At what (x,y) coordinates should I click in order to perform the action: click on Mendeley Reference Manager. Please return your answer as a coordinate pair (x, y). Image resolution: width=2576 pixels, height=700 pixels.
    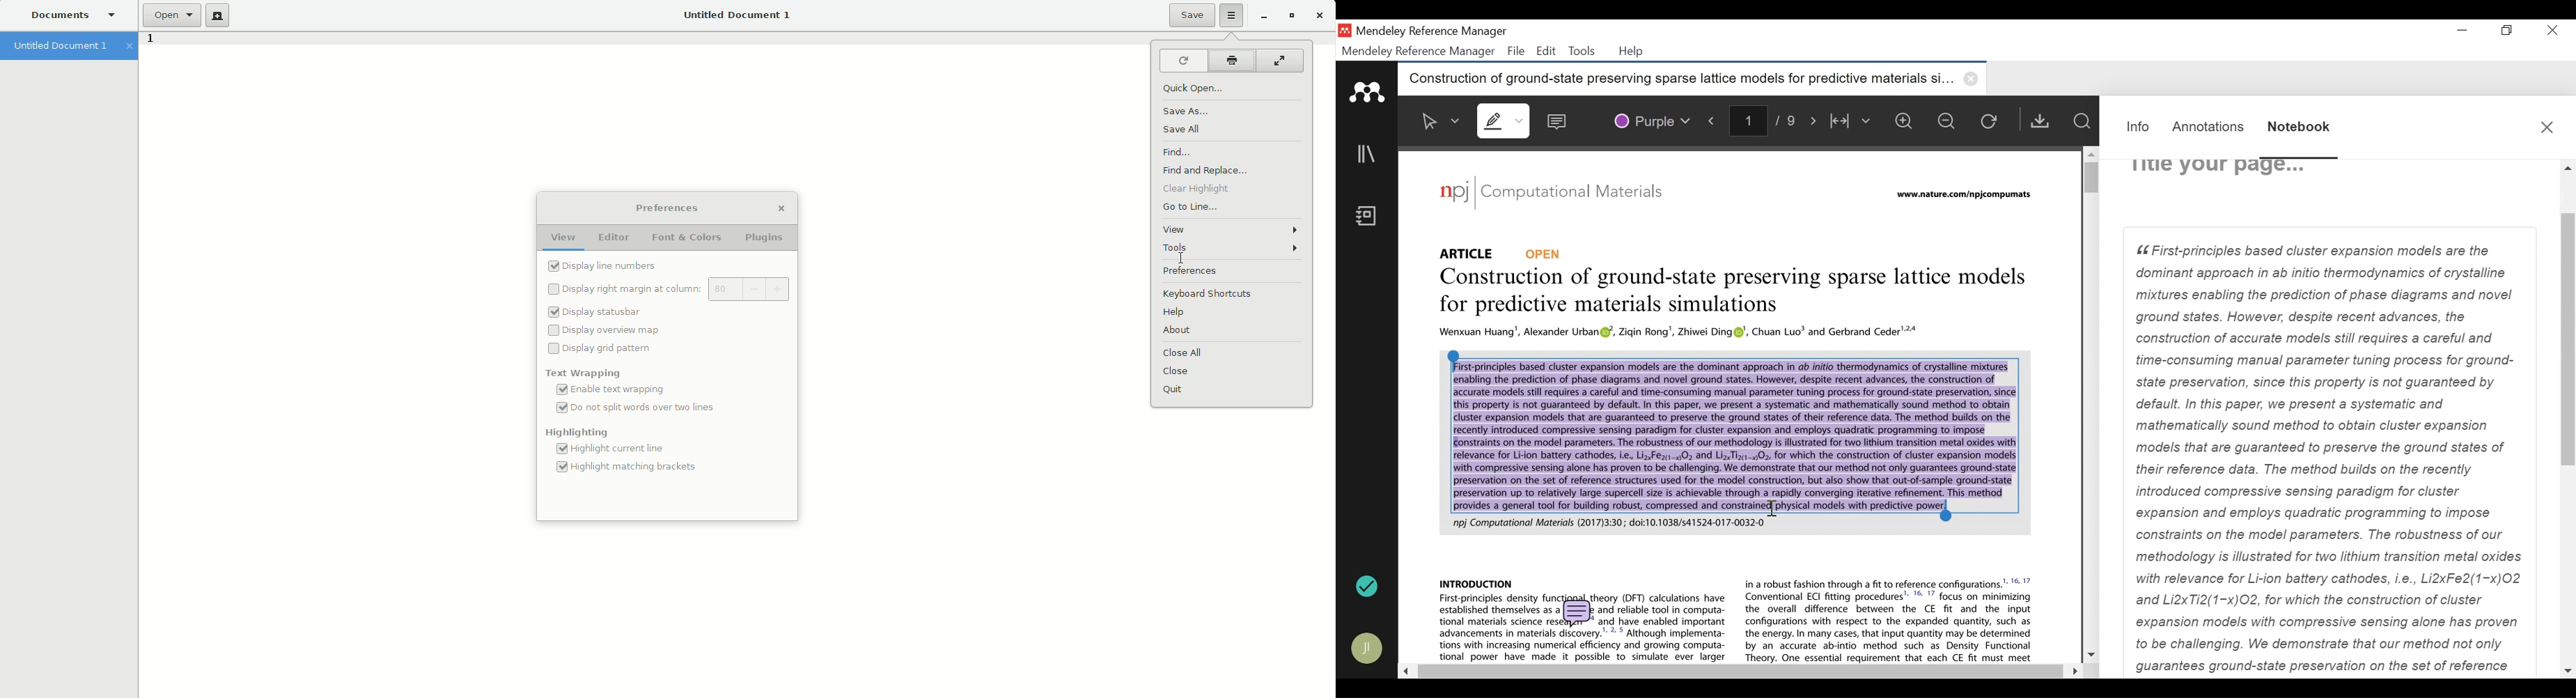
    Looking at the image, I should click on (1419, 52).